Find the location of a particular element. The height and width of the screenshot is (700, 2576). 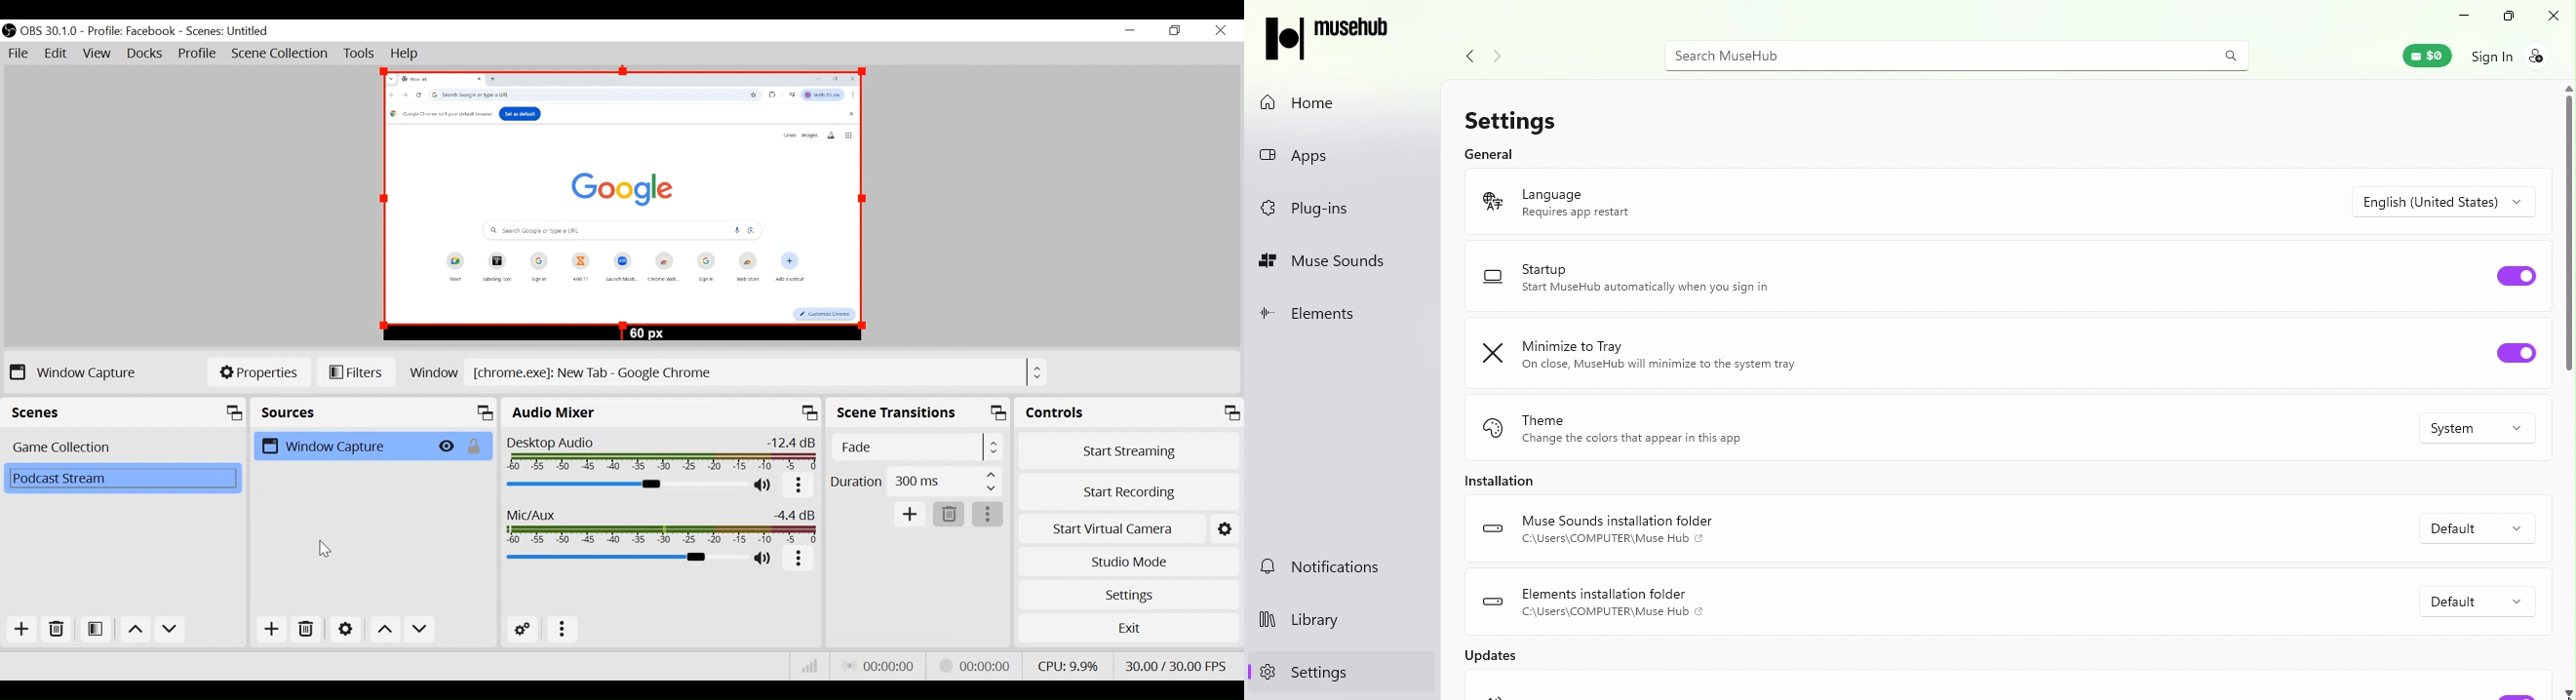

Remove is located at coordinates (306, 630).